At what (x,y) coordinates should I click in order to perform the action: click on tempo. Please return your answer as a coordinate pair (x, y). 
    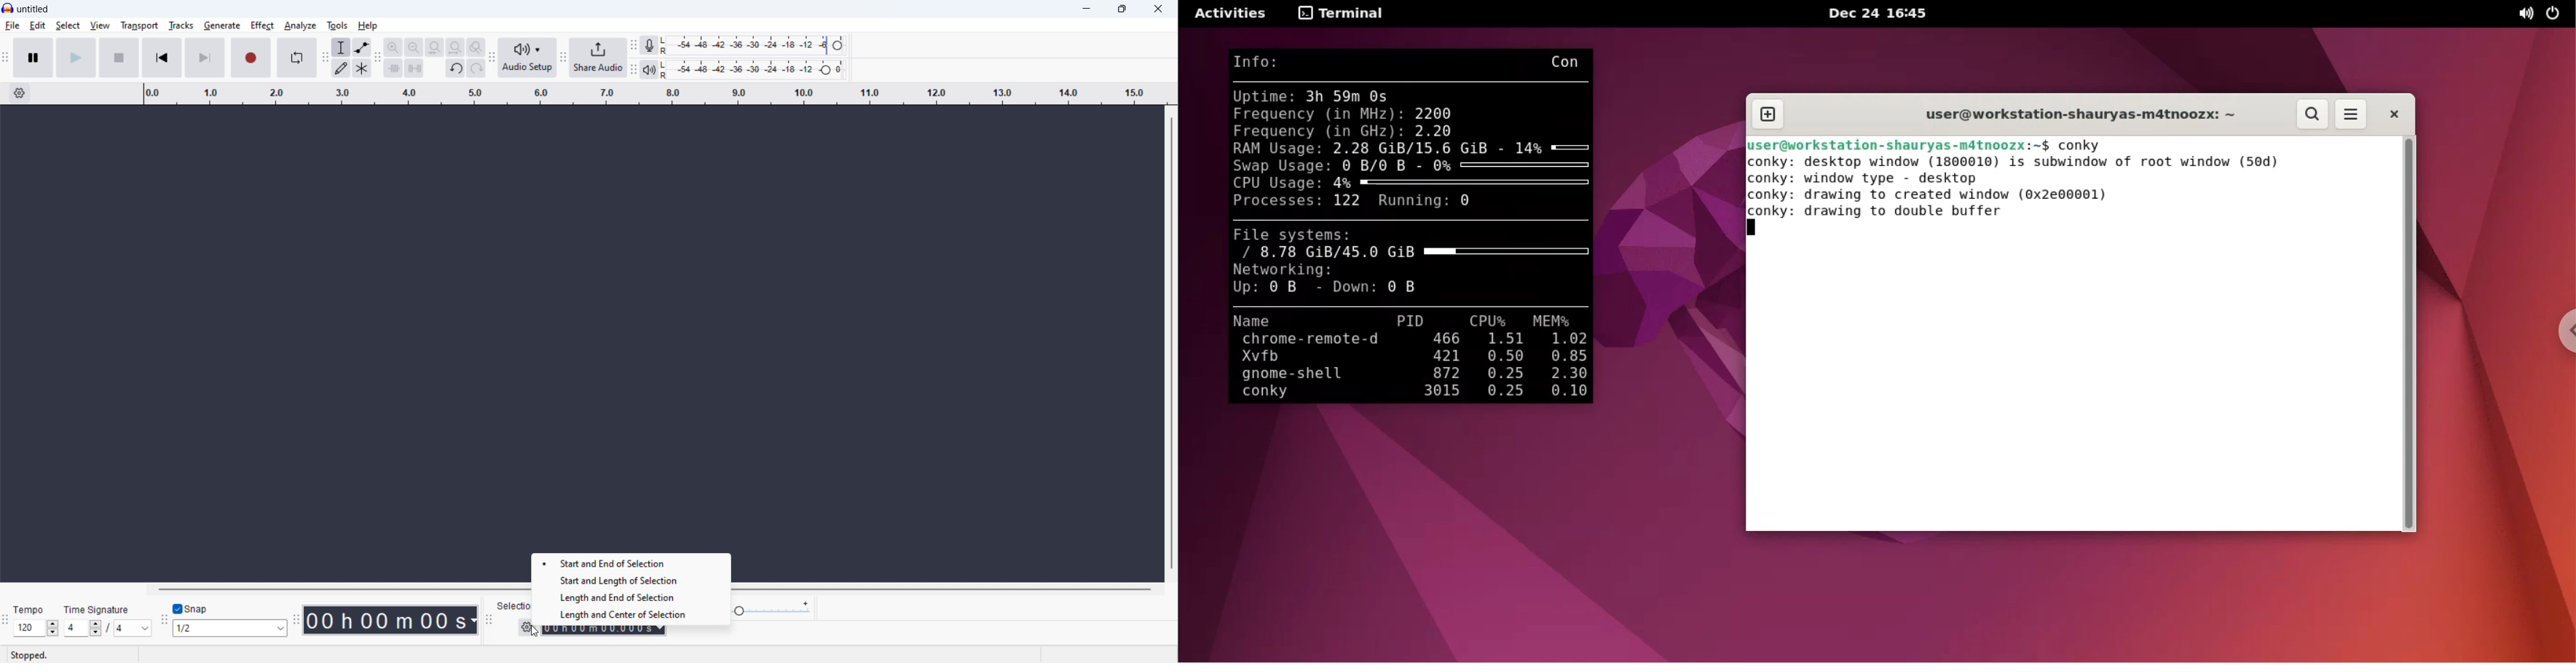
    Looking at the image, I should click on (28, 610).